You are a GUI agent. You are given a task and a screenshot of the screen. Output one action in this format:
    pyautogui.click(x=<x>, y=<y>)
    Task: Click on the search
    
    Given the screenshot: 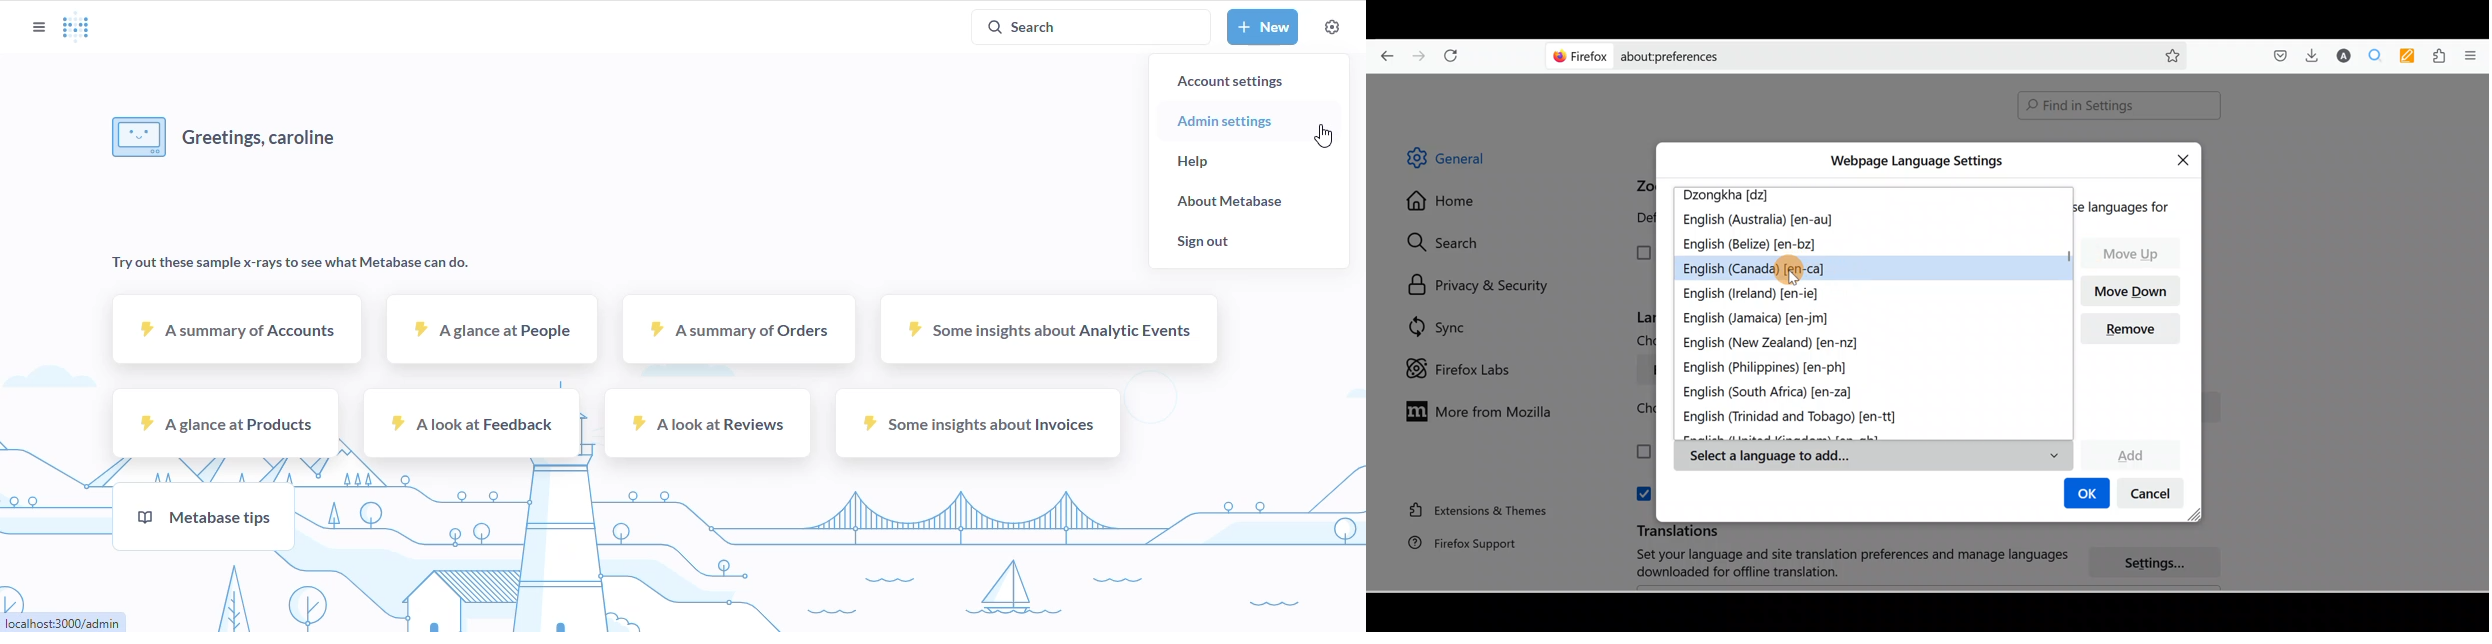 What is the action you would take?
    pyautogui.click(x=1091, y=27)
    